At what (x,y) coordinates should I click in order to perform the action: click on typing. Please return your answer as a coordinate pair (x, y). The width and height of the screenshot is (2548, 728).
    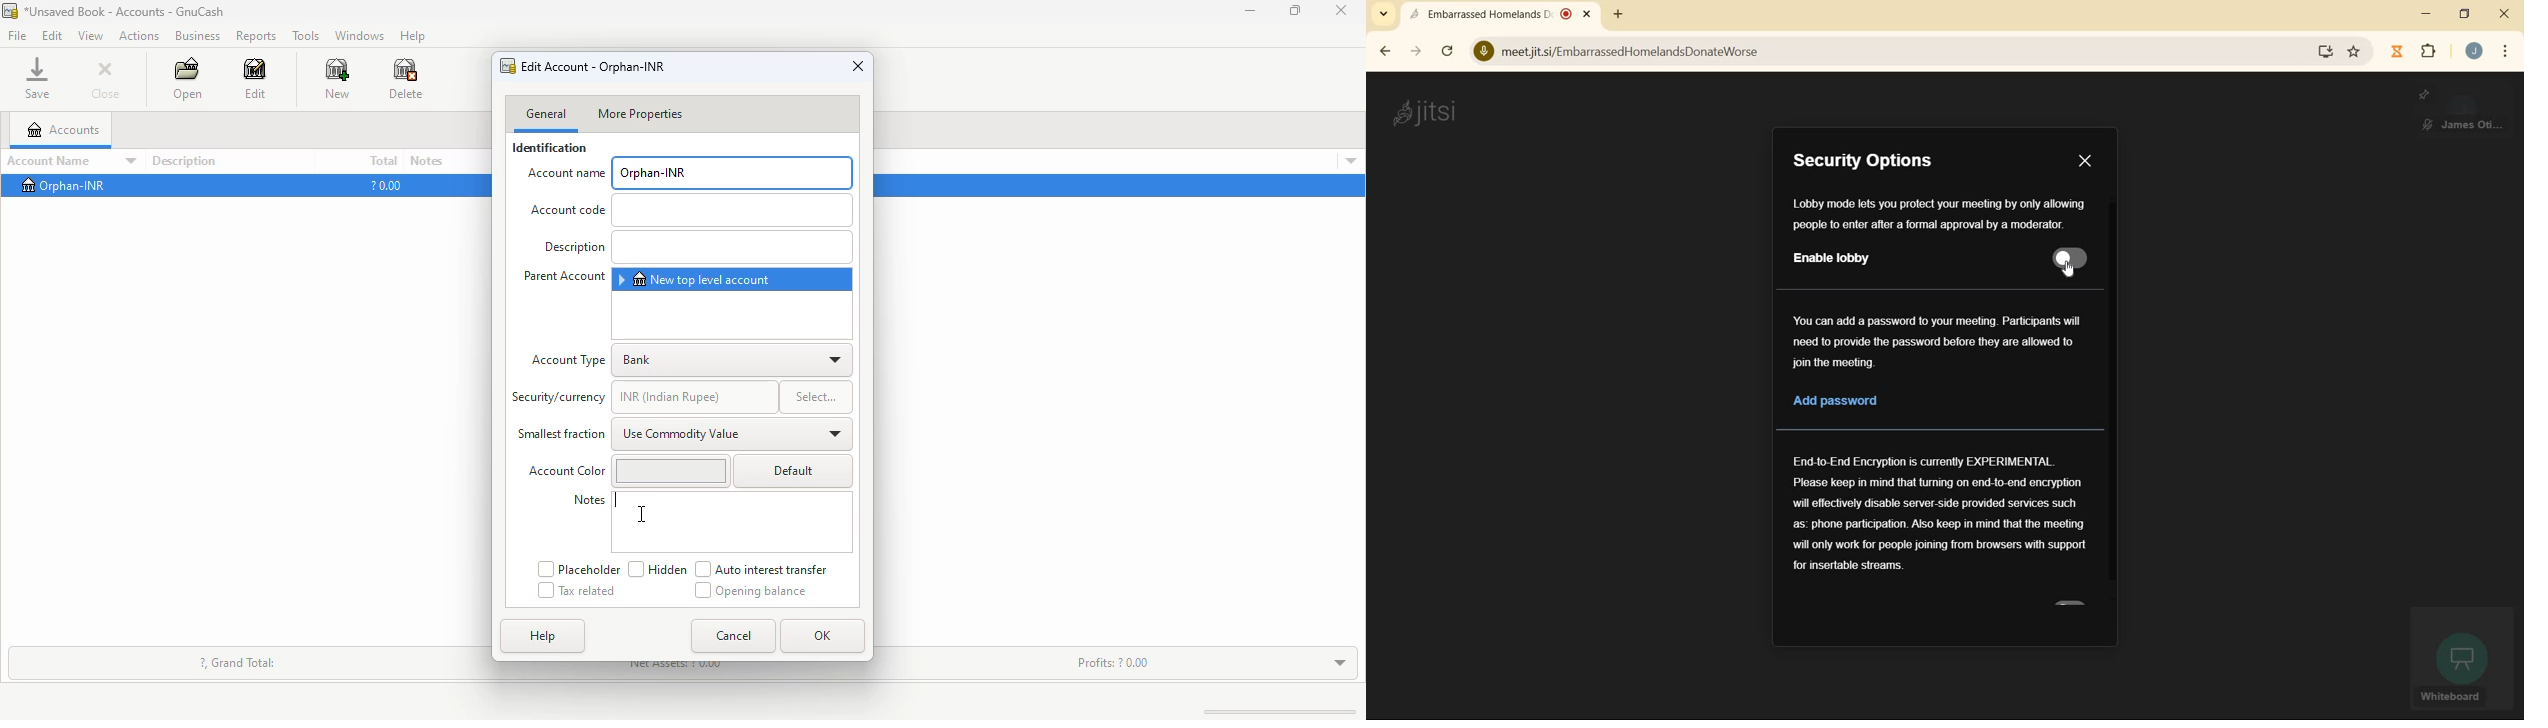
    Looking at the image, I should click on (618, 500).